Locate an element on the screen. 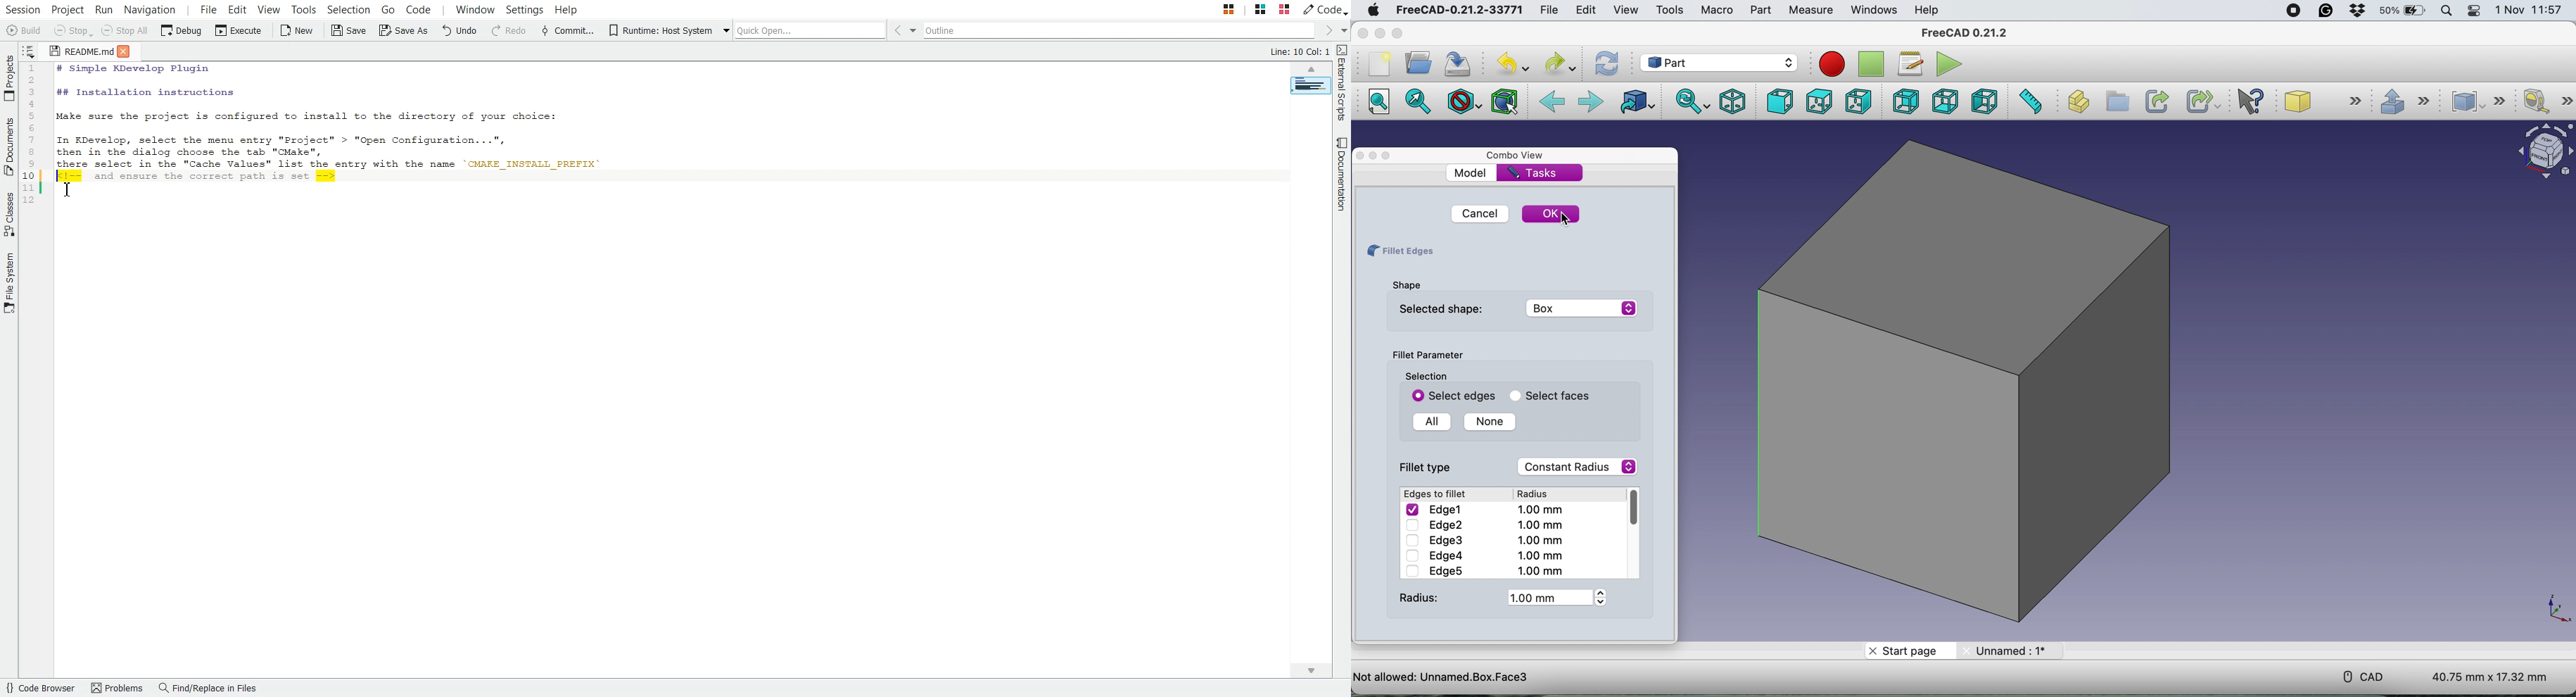  Fillet type - Constant Radius is located at coordinates (1520, 467).